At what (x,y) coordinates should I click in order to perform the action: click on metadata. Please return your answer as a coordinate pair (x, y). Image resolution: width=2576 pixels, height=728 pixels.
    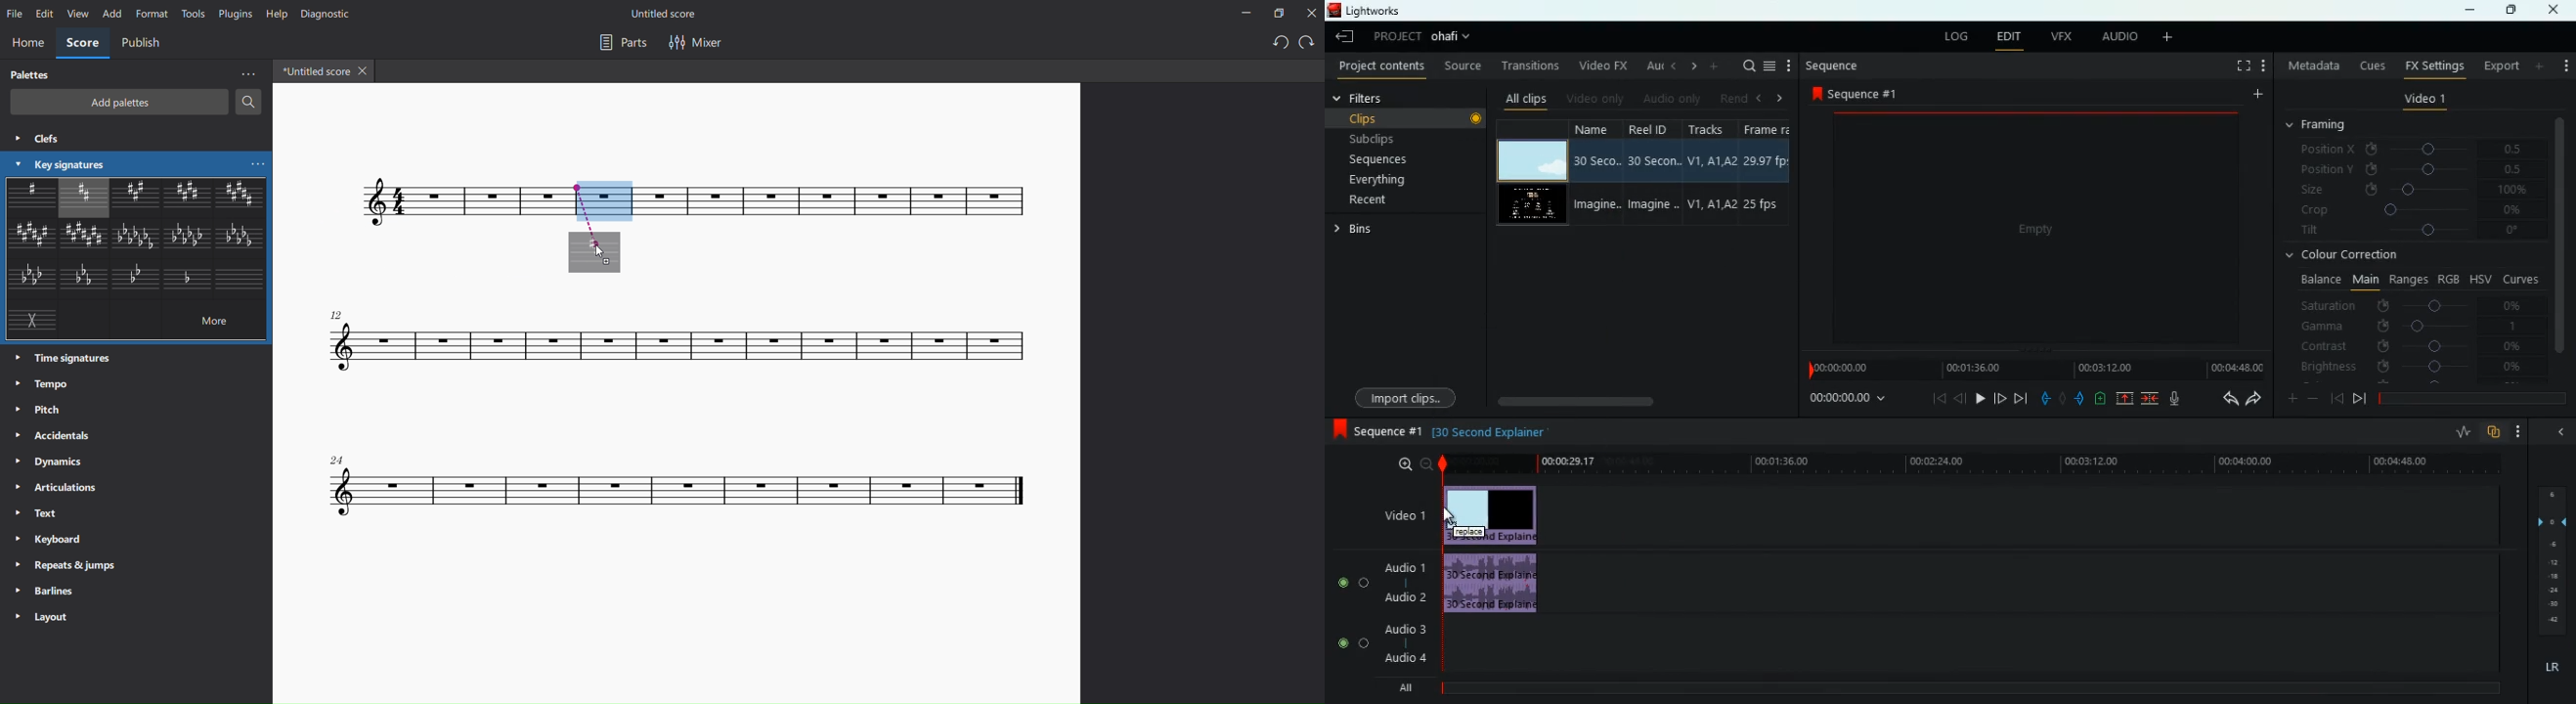
    Looking at the image, I should click on (2310, 64).